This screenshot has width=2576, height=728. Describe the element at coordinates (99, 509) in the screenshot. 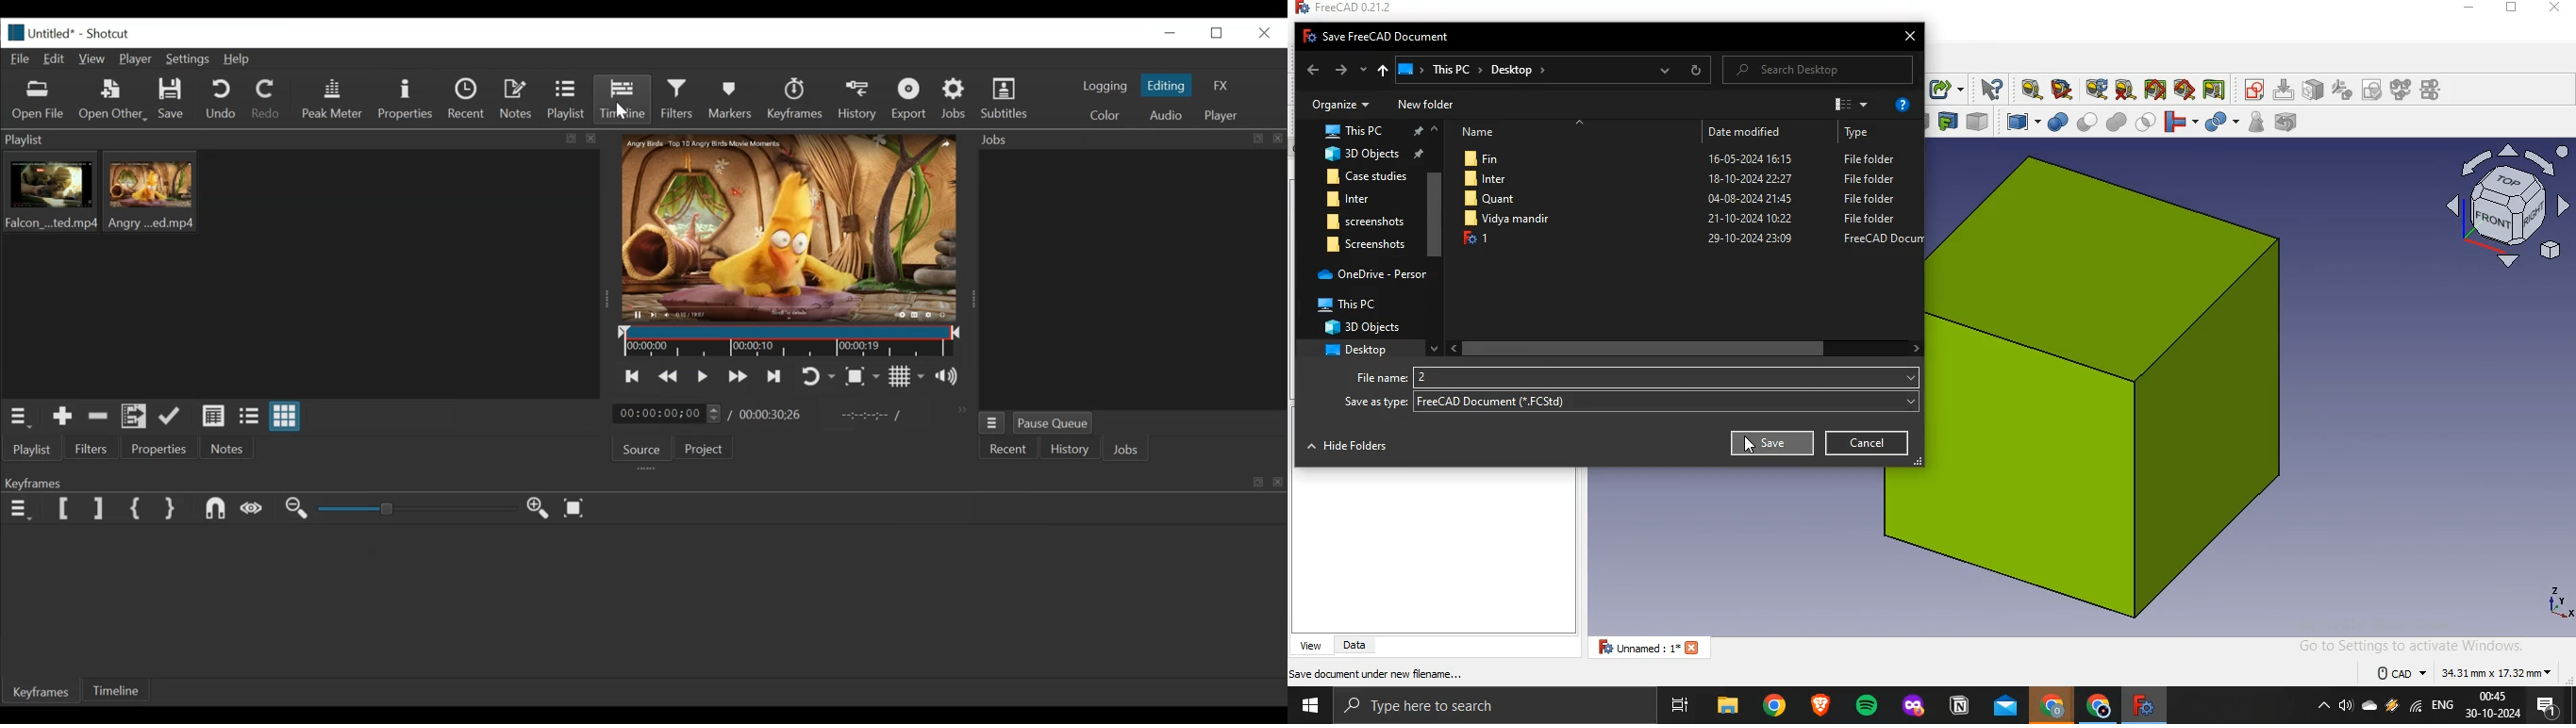

I see `Set Filter last` at that location.